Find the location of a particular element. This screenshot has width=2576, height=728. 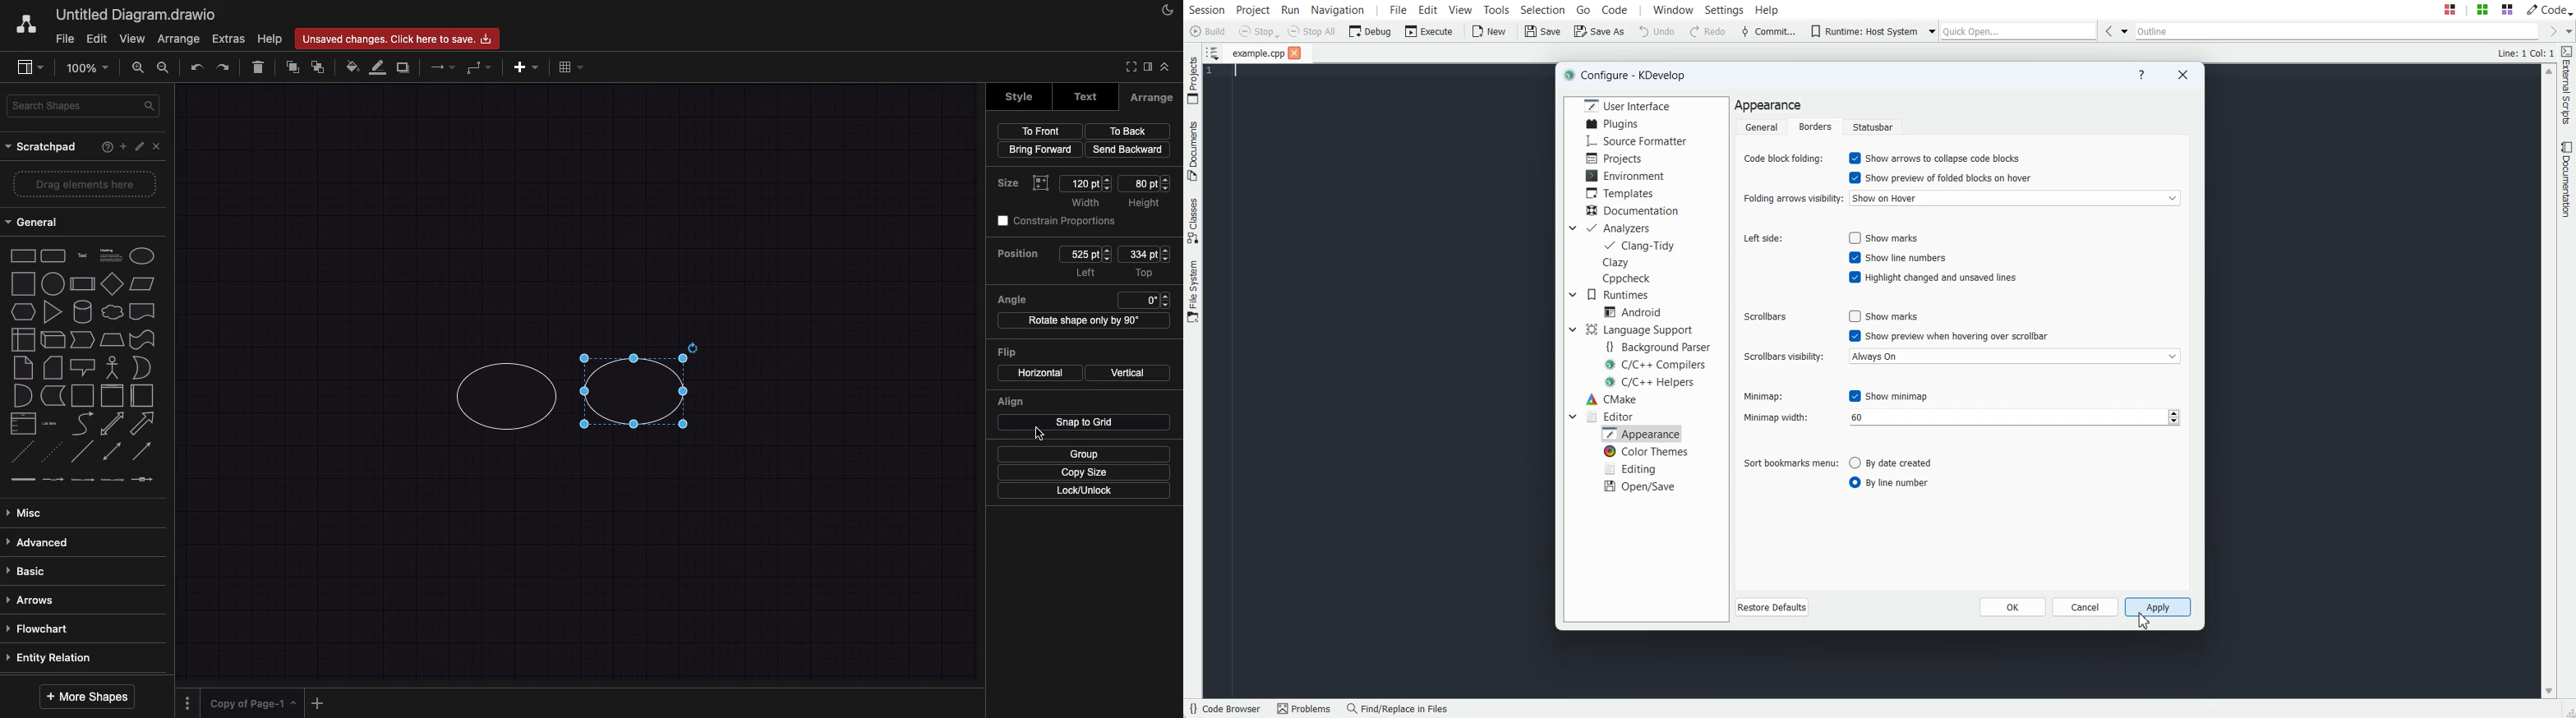

line is located at coordinates (83, 452).